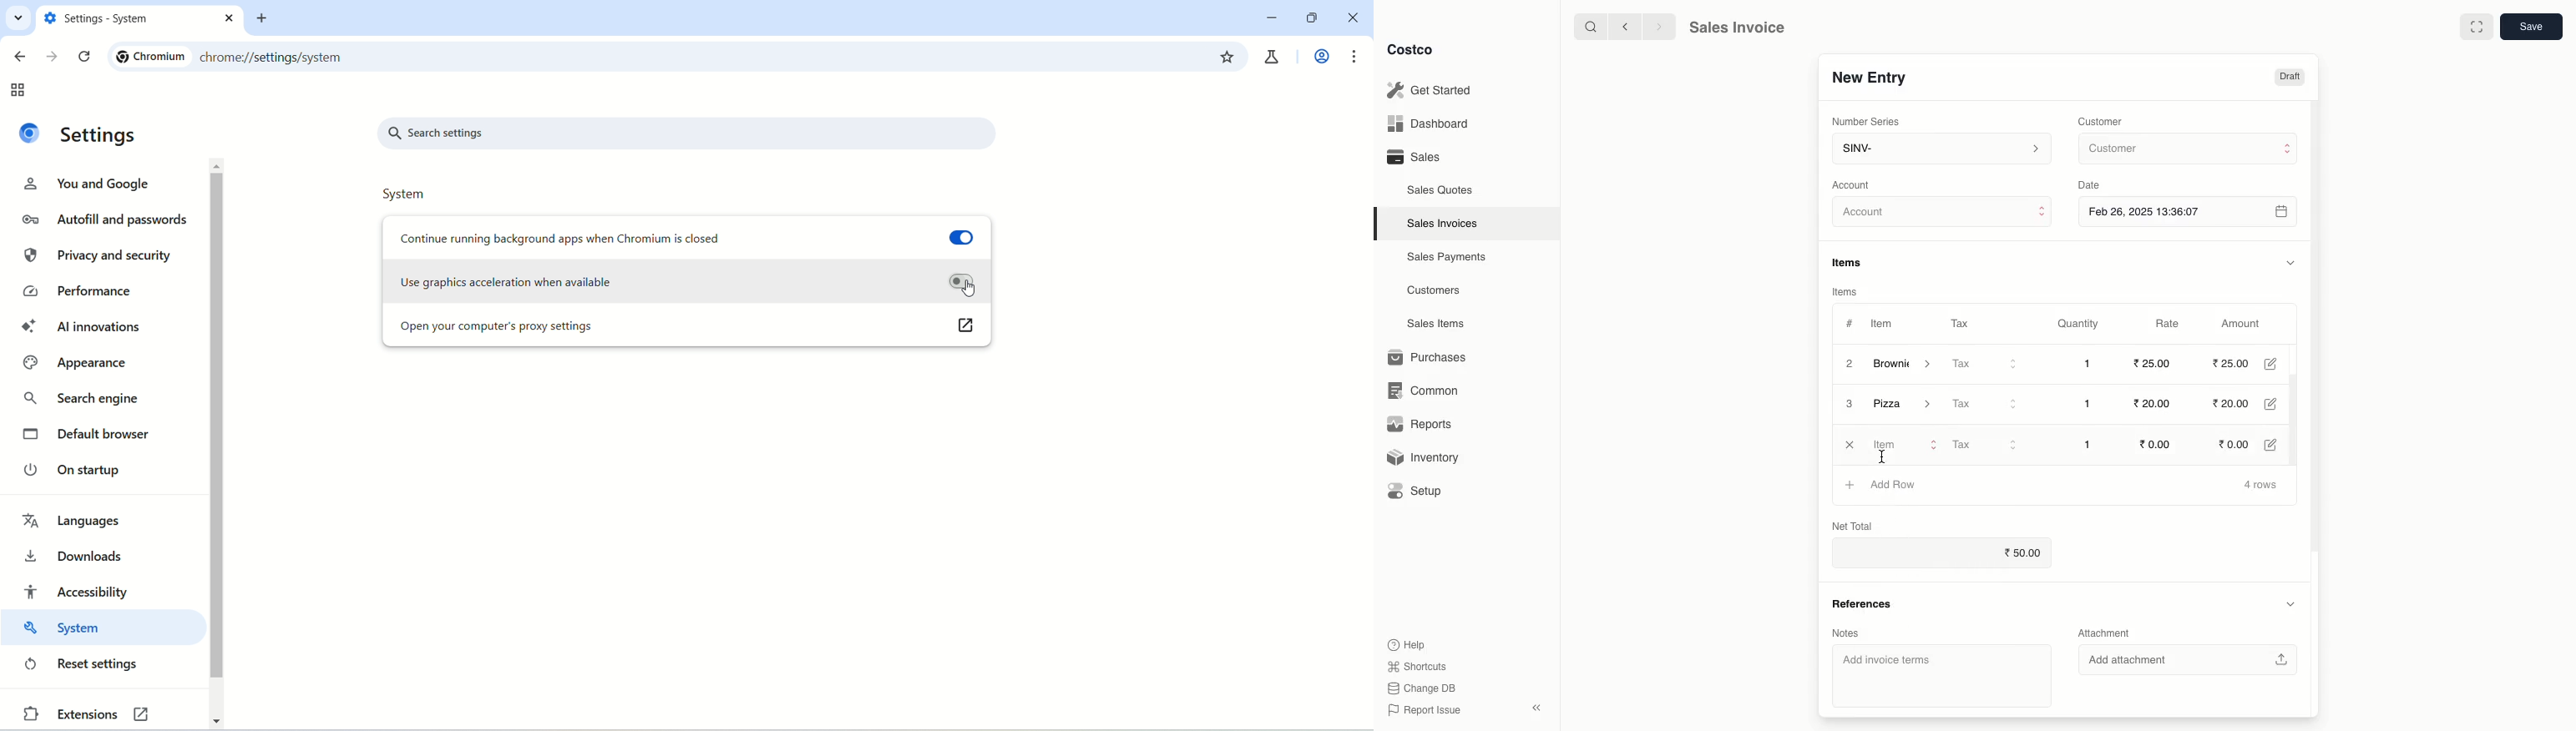 Image resolution: width=2576 pixels, height=756 pixels. What do you see at coordinates (1420, 426) in the screenshot?
I see `Reports` at bounding box center [1420, 426].